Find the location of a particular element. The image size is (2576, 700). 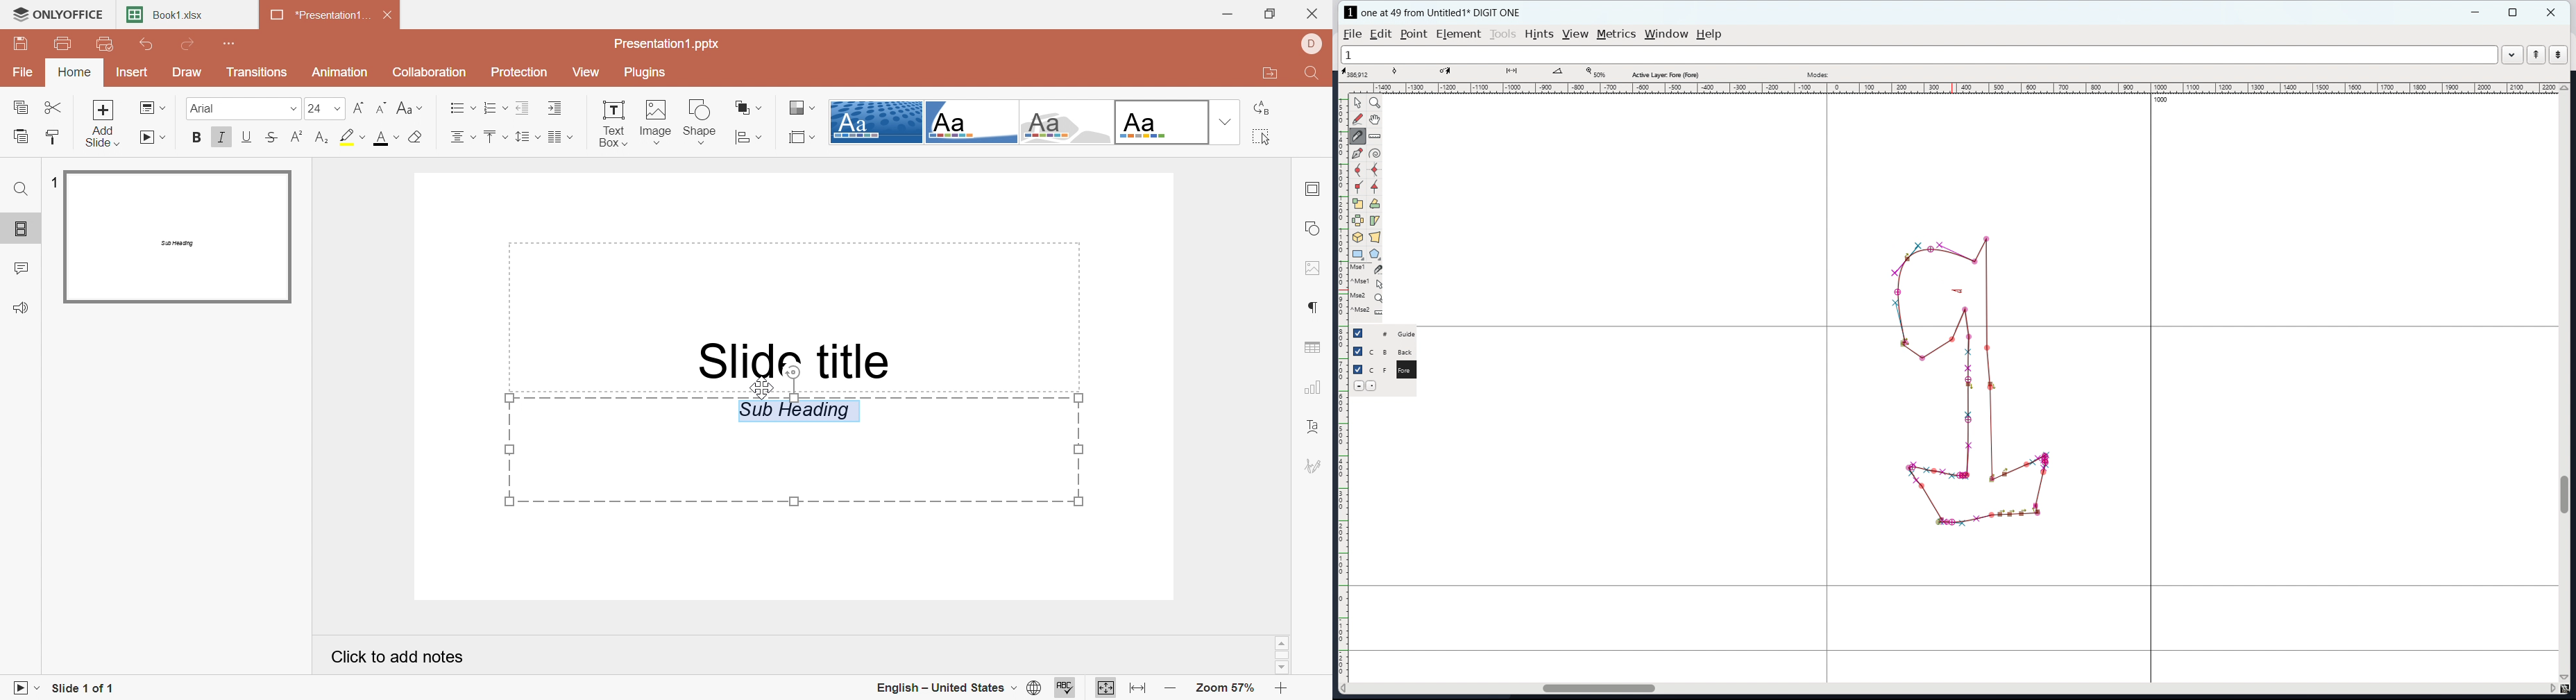

add a tangent point is located at coordinates (1376, 187).